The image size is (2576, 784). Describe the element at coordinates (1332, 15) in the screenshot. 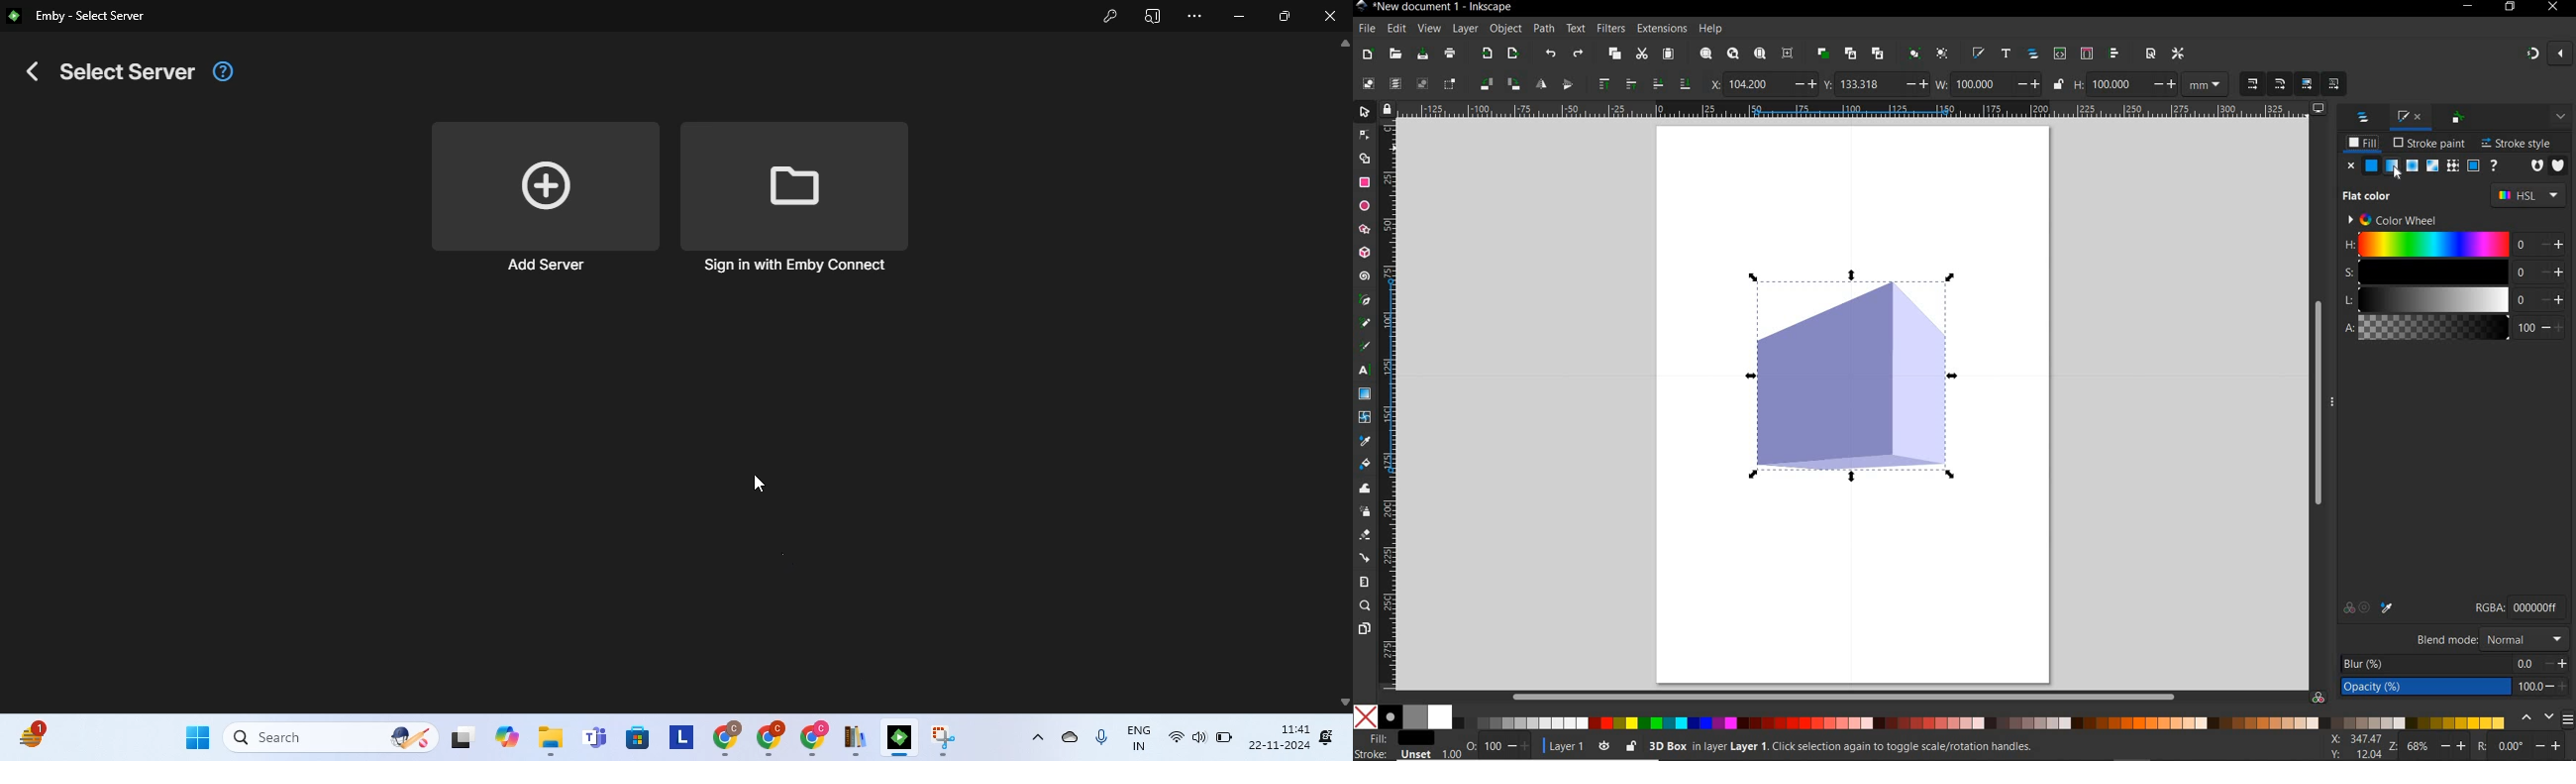

I see `close` at that location.